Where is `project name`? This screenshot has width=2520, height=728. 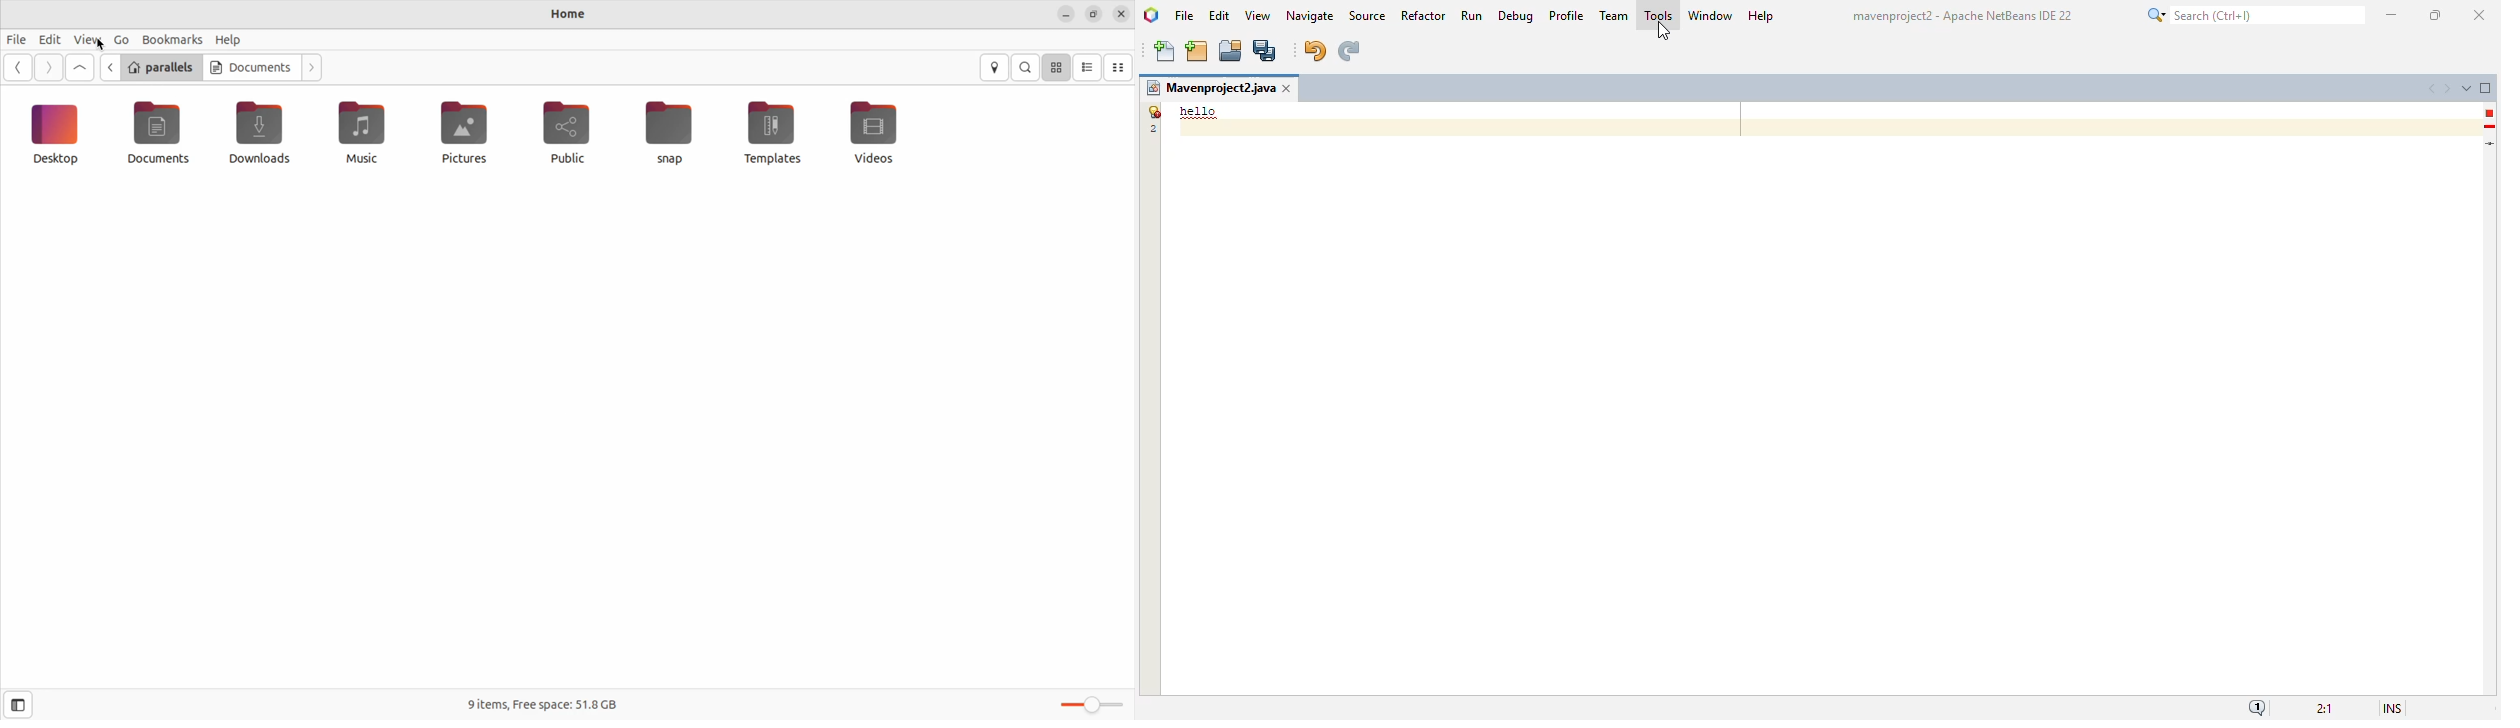 project name is located at coordinates (1210, 88).